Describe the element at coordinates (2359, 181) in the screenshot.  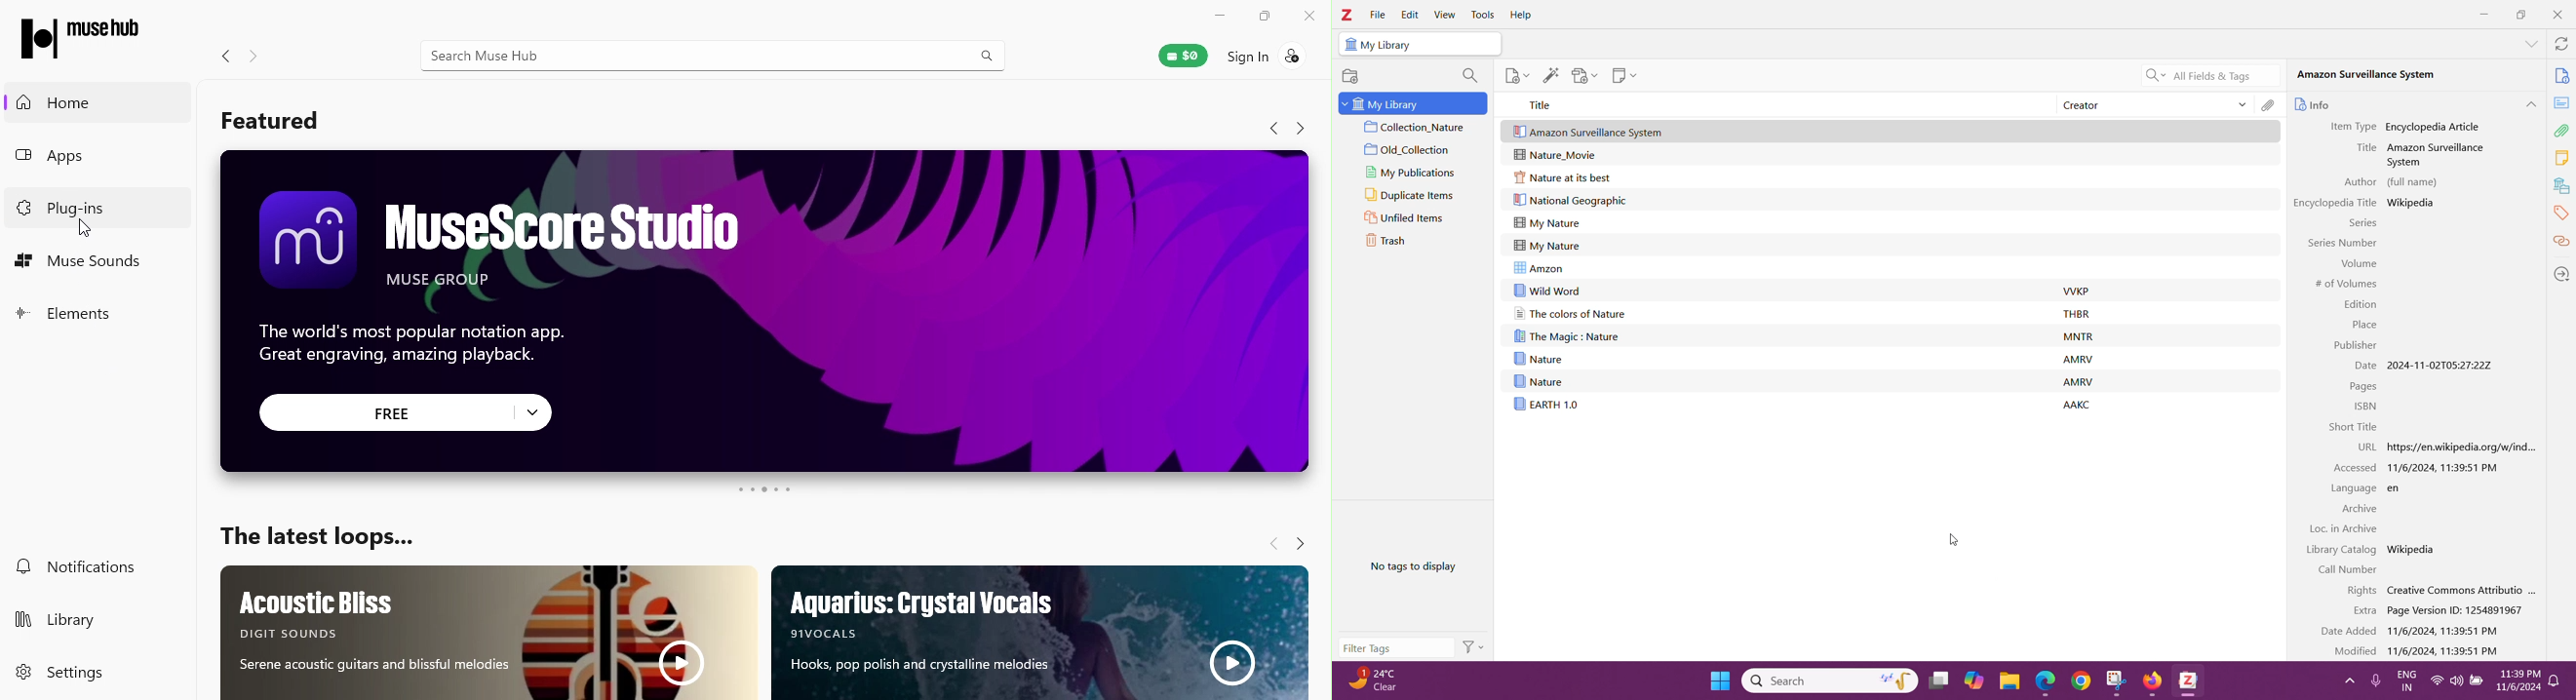
I see `Author` at that location.